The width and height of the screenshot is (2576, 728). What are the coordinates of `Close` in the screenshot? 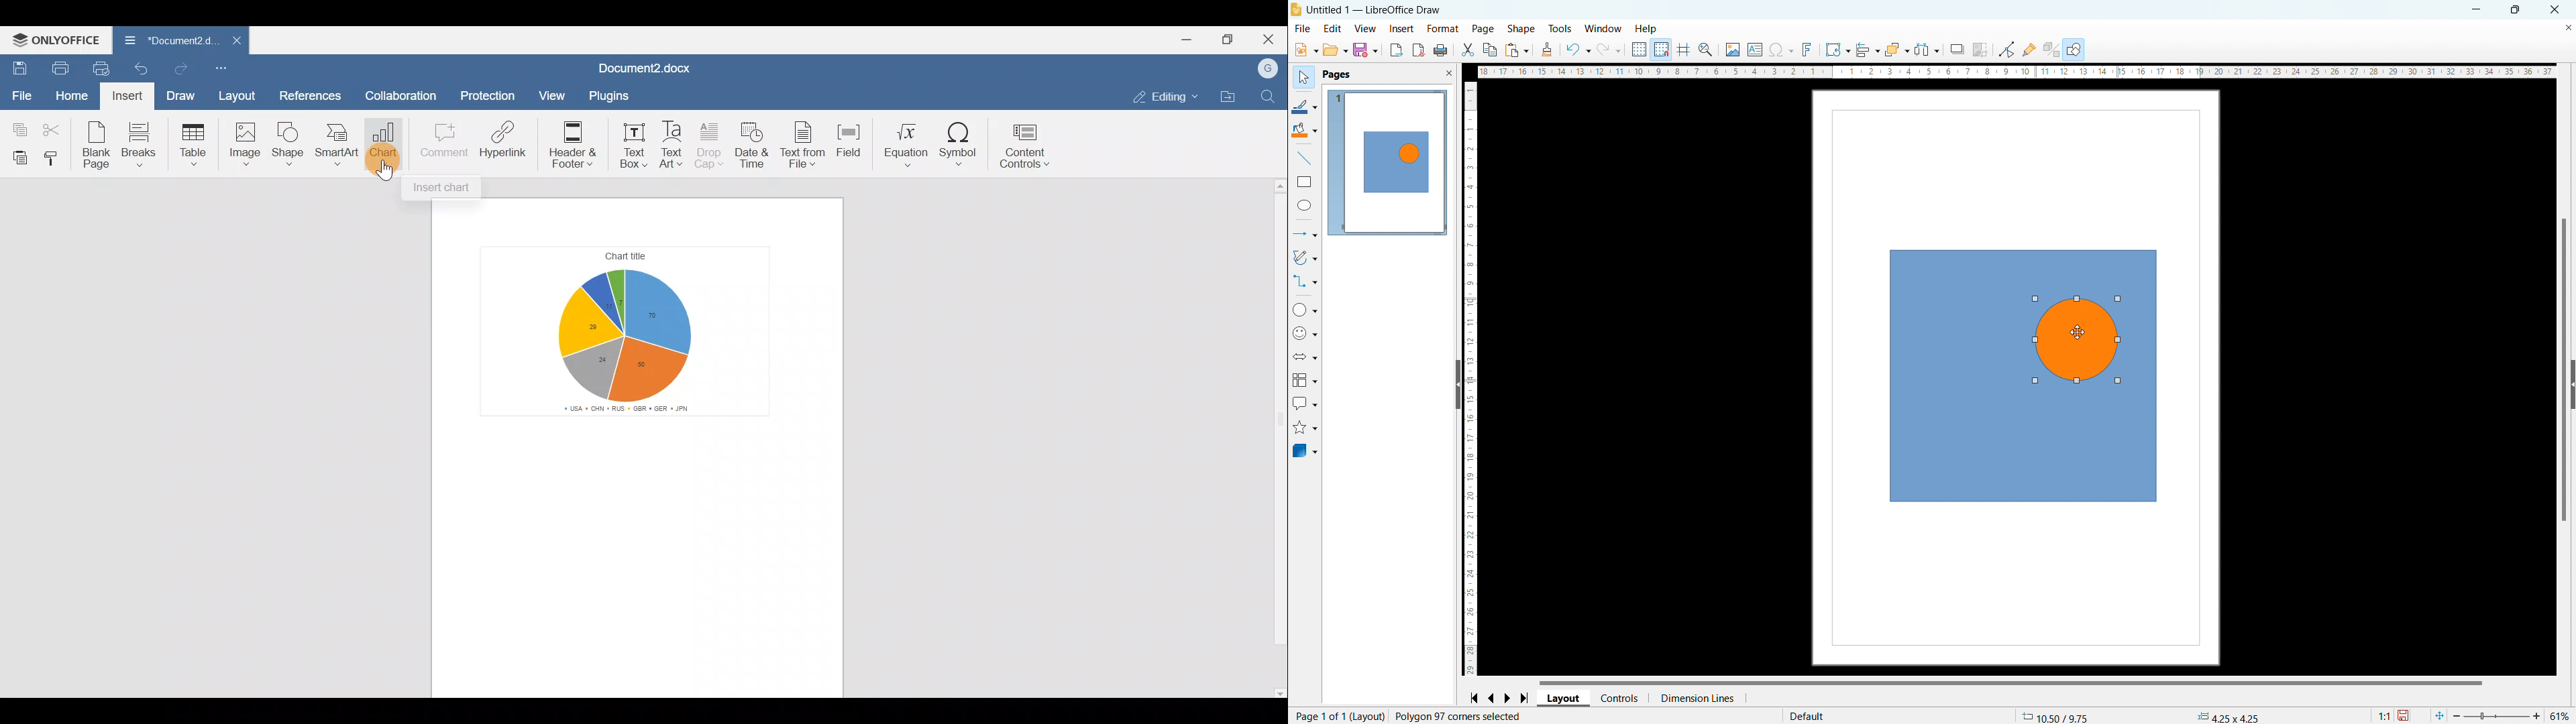 It's located at (1271, 37).